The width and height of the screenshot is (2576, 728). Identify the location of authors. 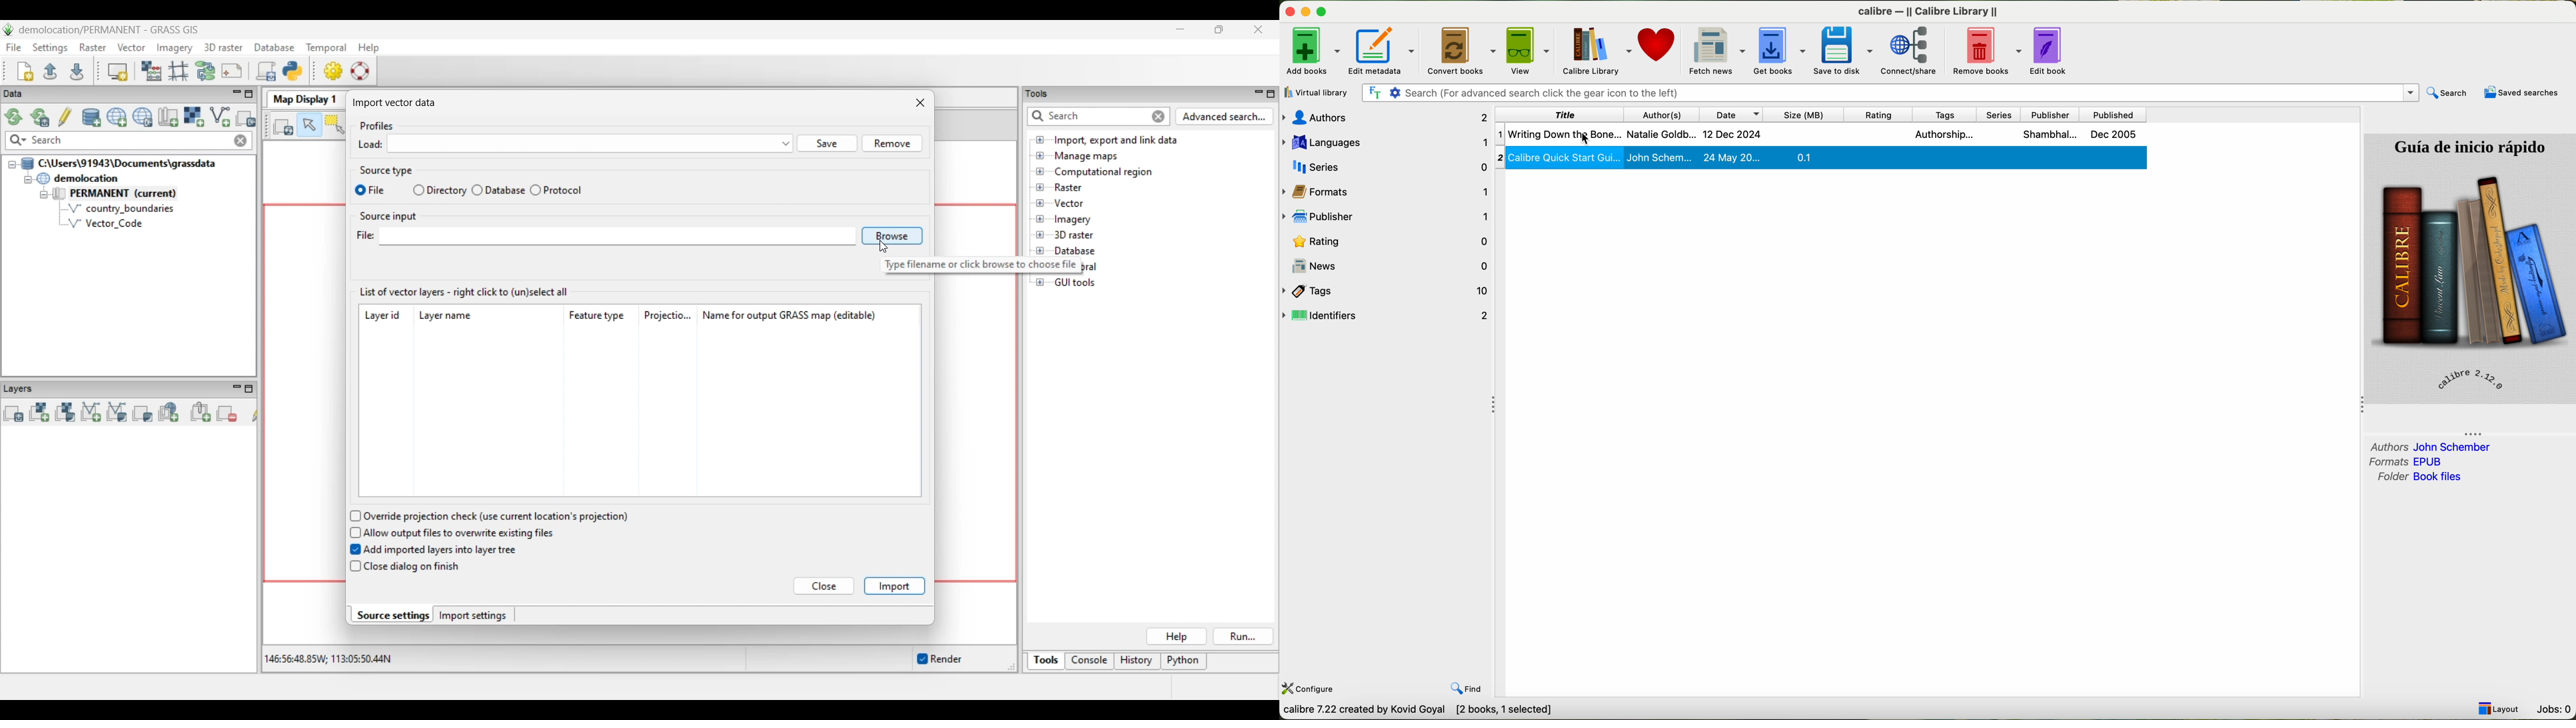
(2431, 446).